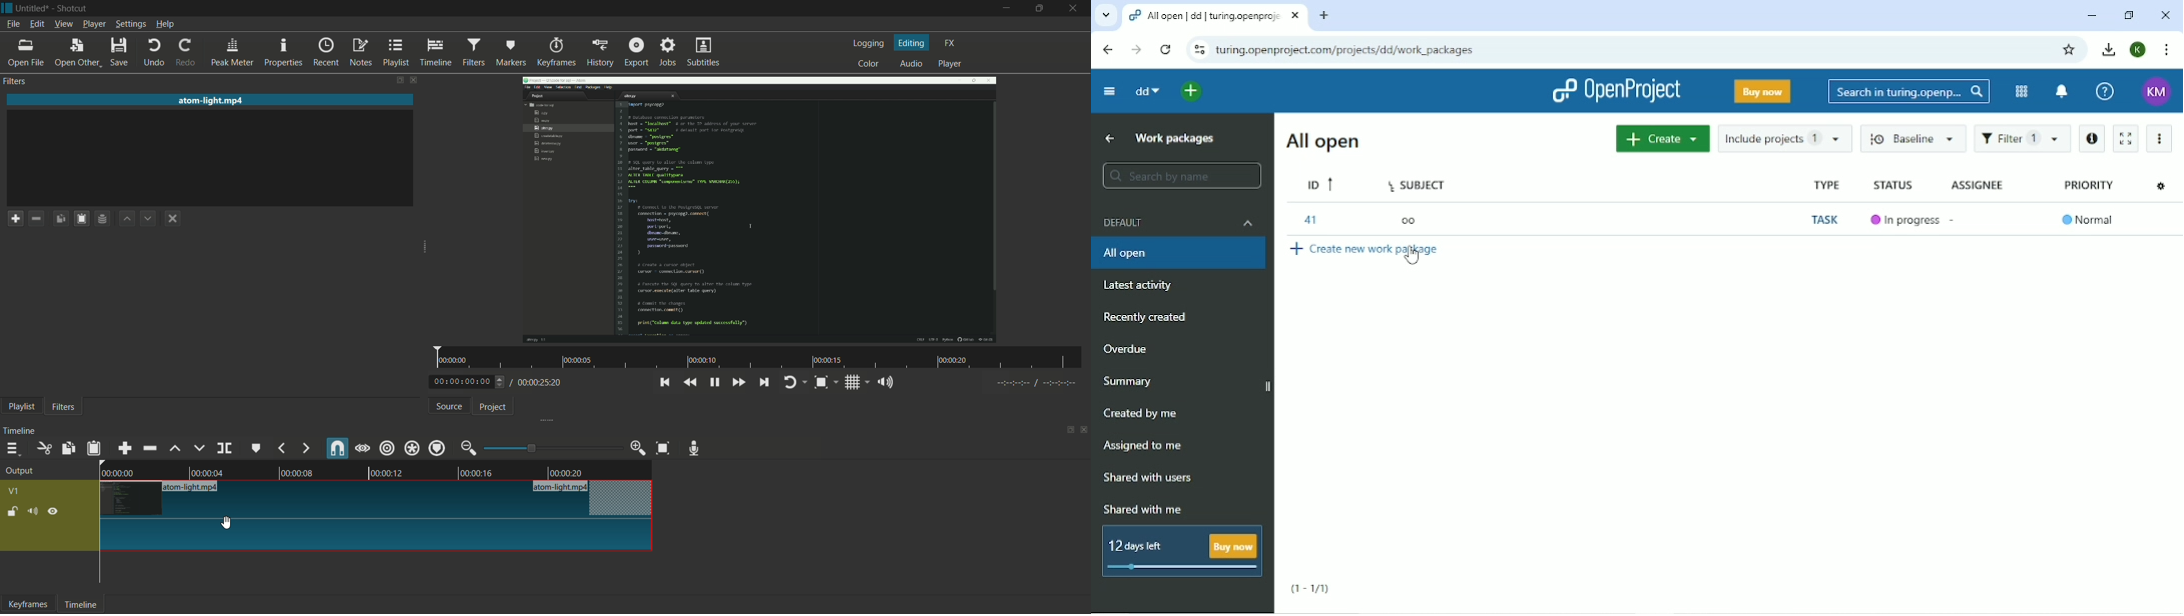 The image size is (2184, 616). Describe the element at coordinates (1892, 186) in the screenshot. I see `Status` at that location.